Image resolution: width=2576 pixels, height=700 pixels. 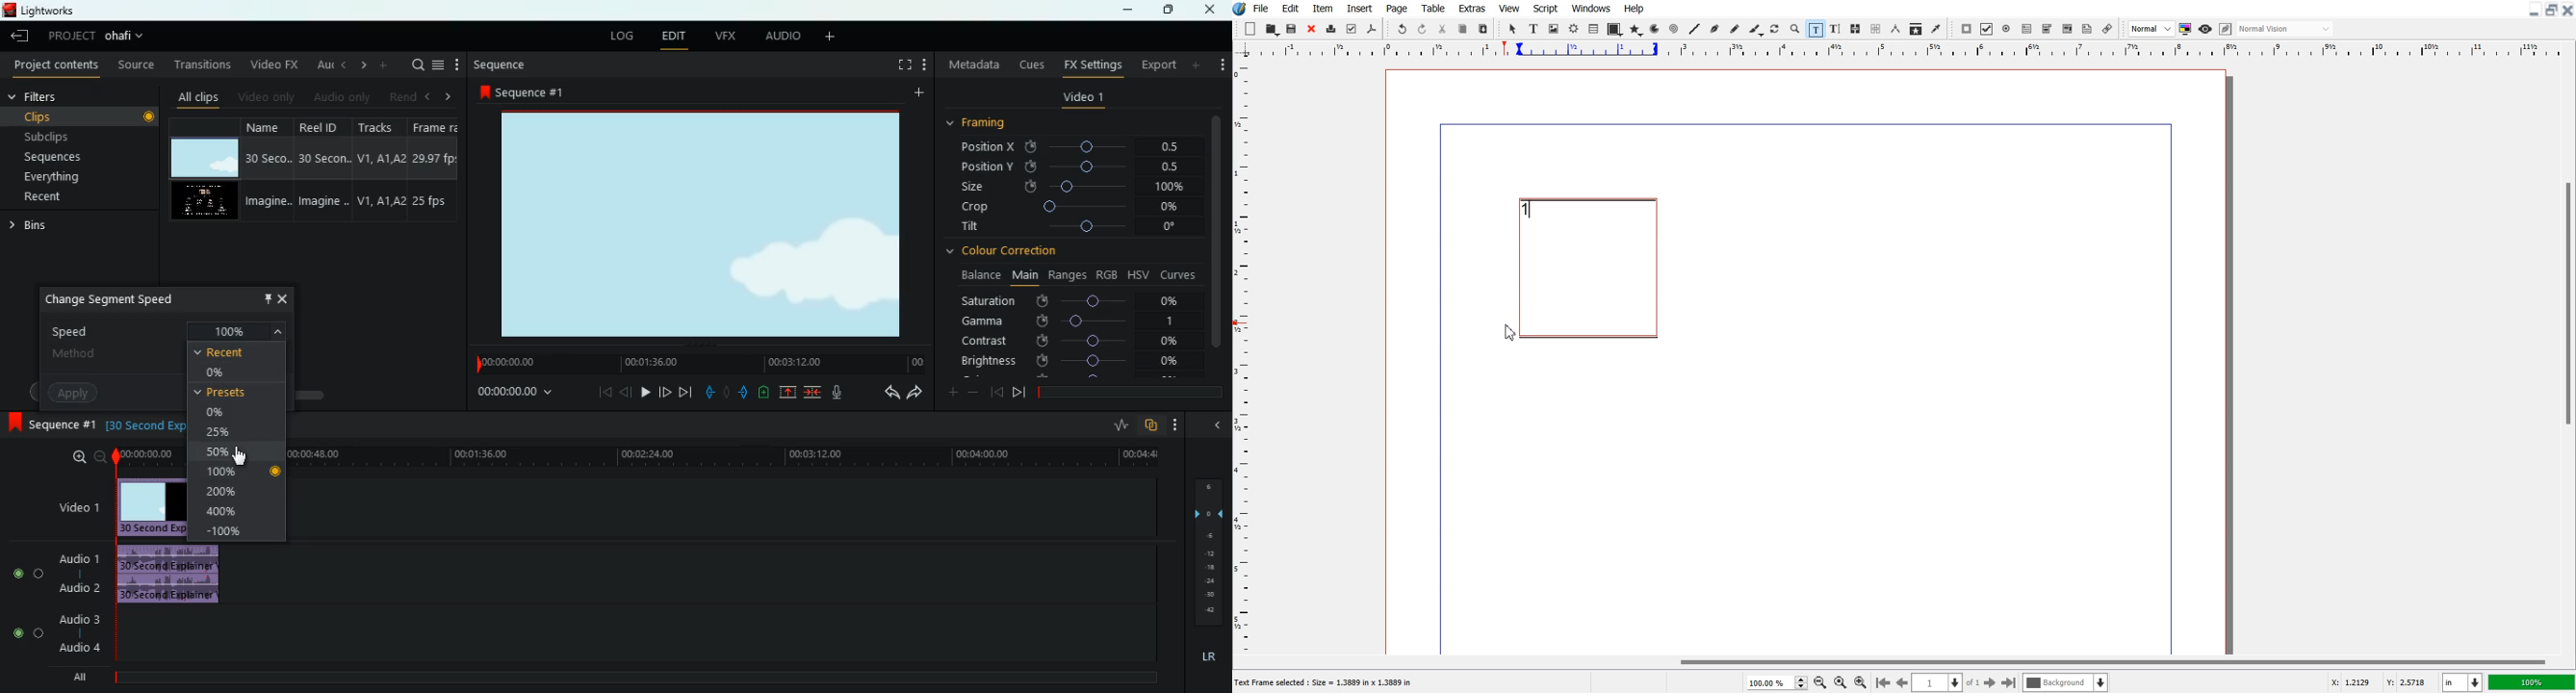 What do you see at coordinates (2285, 29) in the screenshot?
I see `Select the visual appearance` at bounding box center [2285, 29].